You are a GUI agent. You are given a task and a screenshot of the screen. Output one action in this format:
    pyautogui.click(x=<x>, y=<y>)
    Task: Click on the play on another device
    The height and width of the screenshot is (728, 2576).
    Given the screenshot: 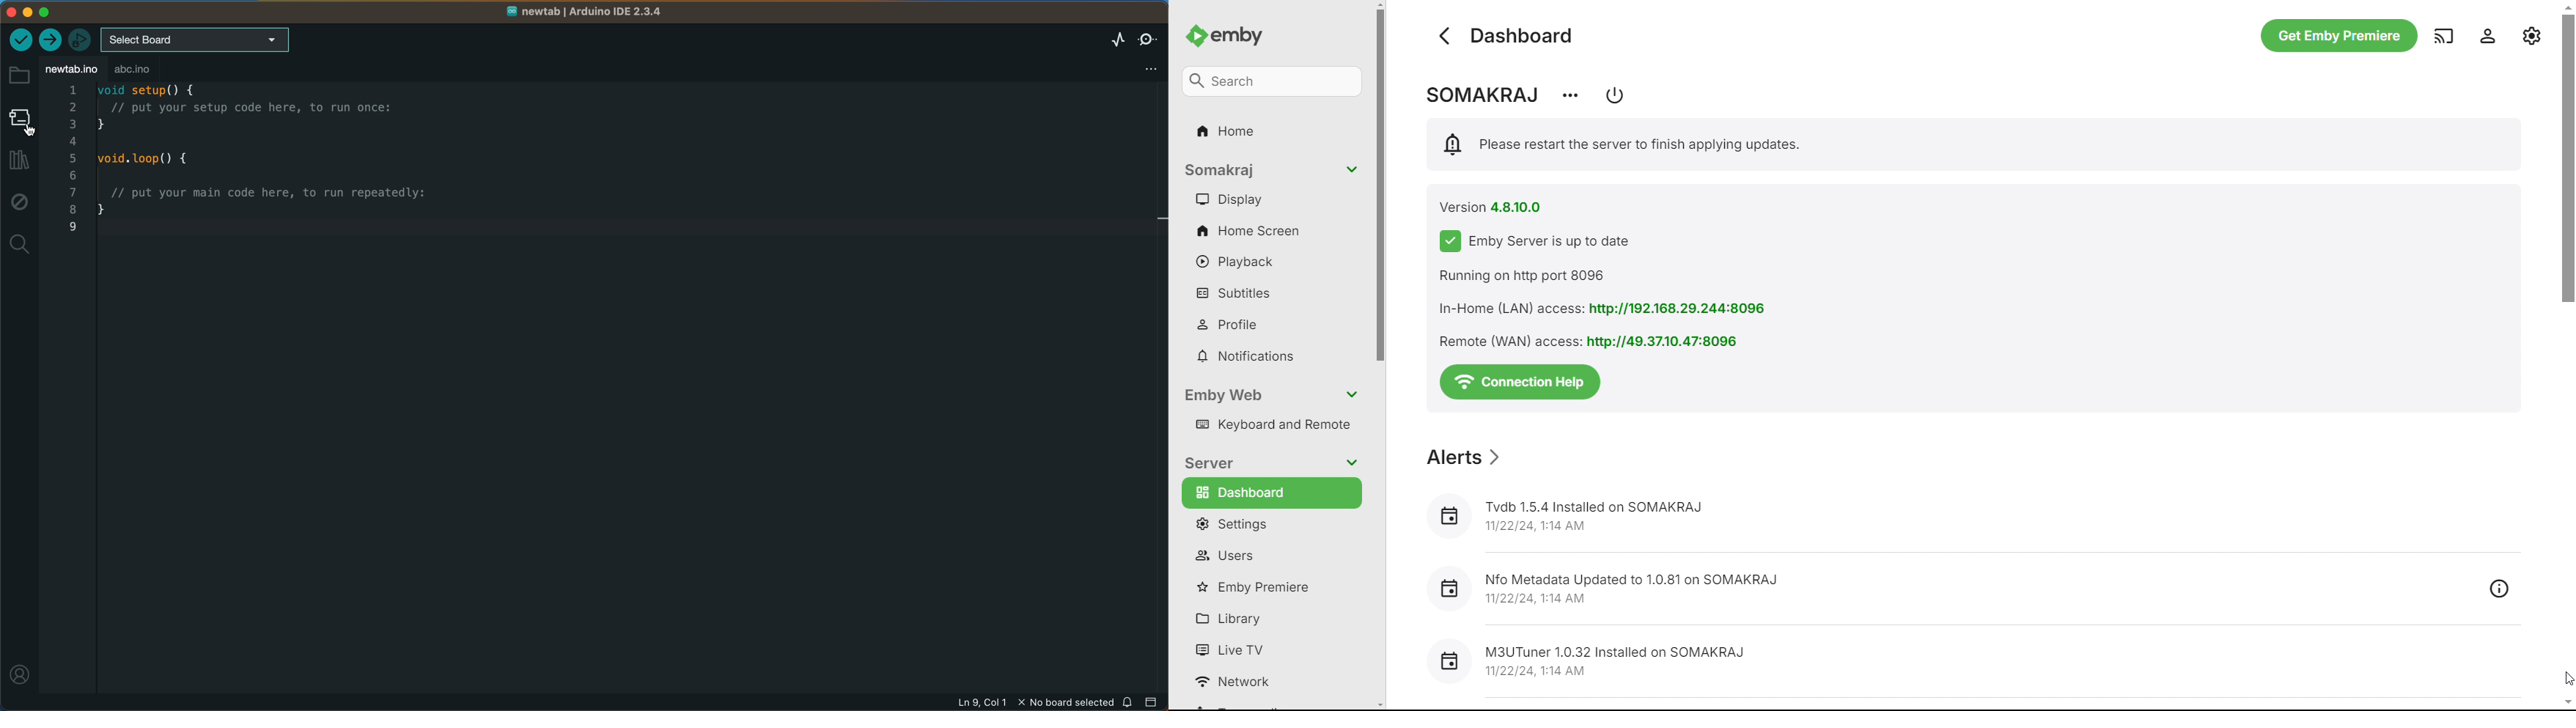 What is the action you would take?
    pyautogui.click(x=2443, y=35)
    